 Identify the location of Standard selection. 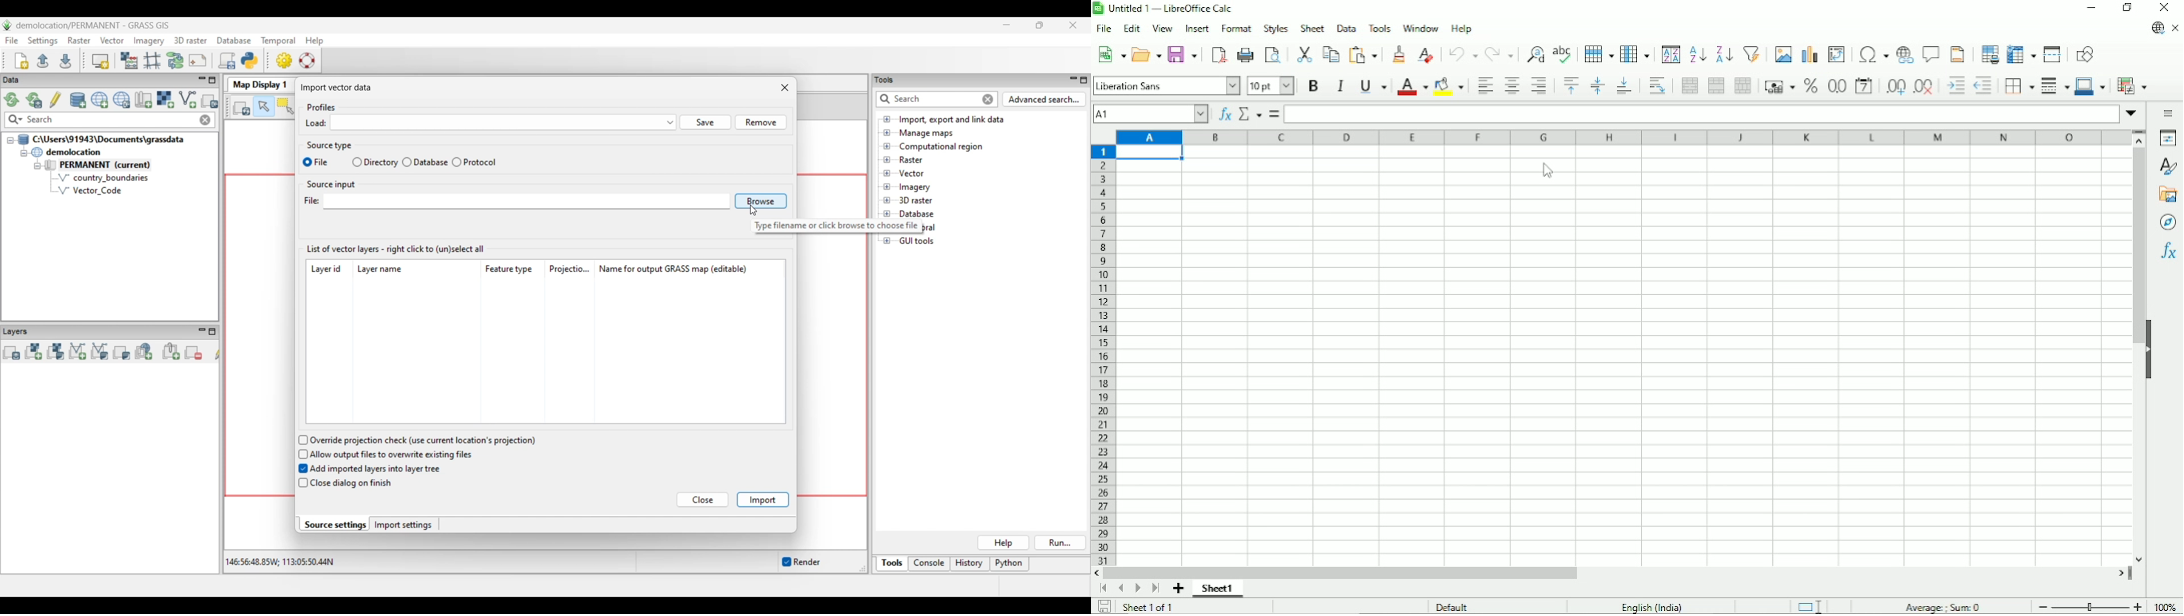
(1808, 605).